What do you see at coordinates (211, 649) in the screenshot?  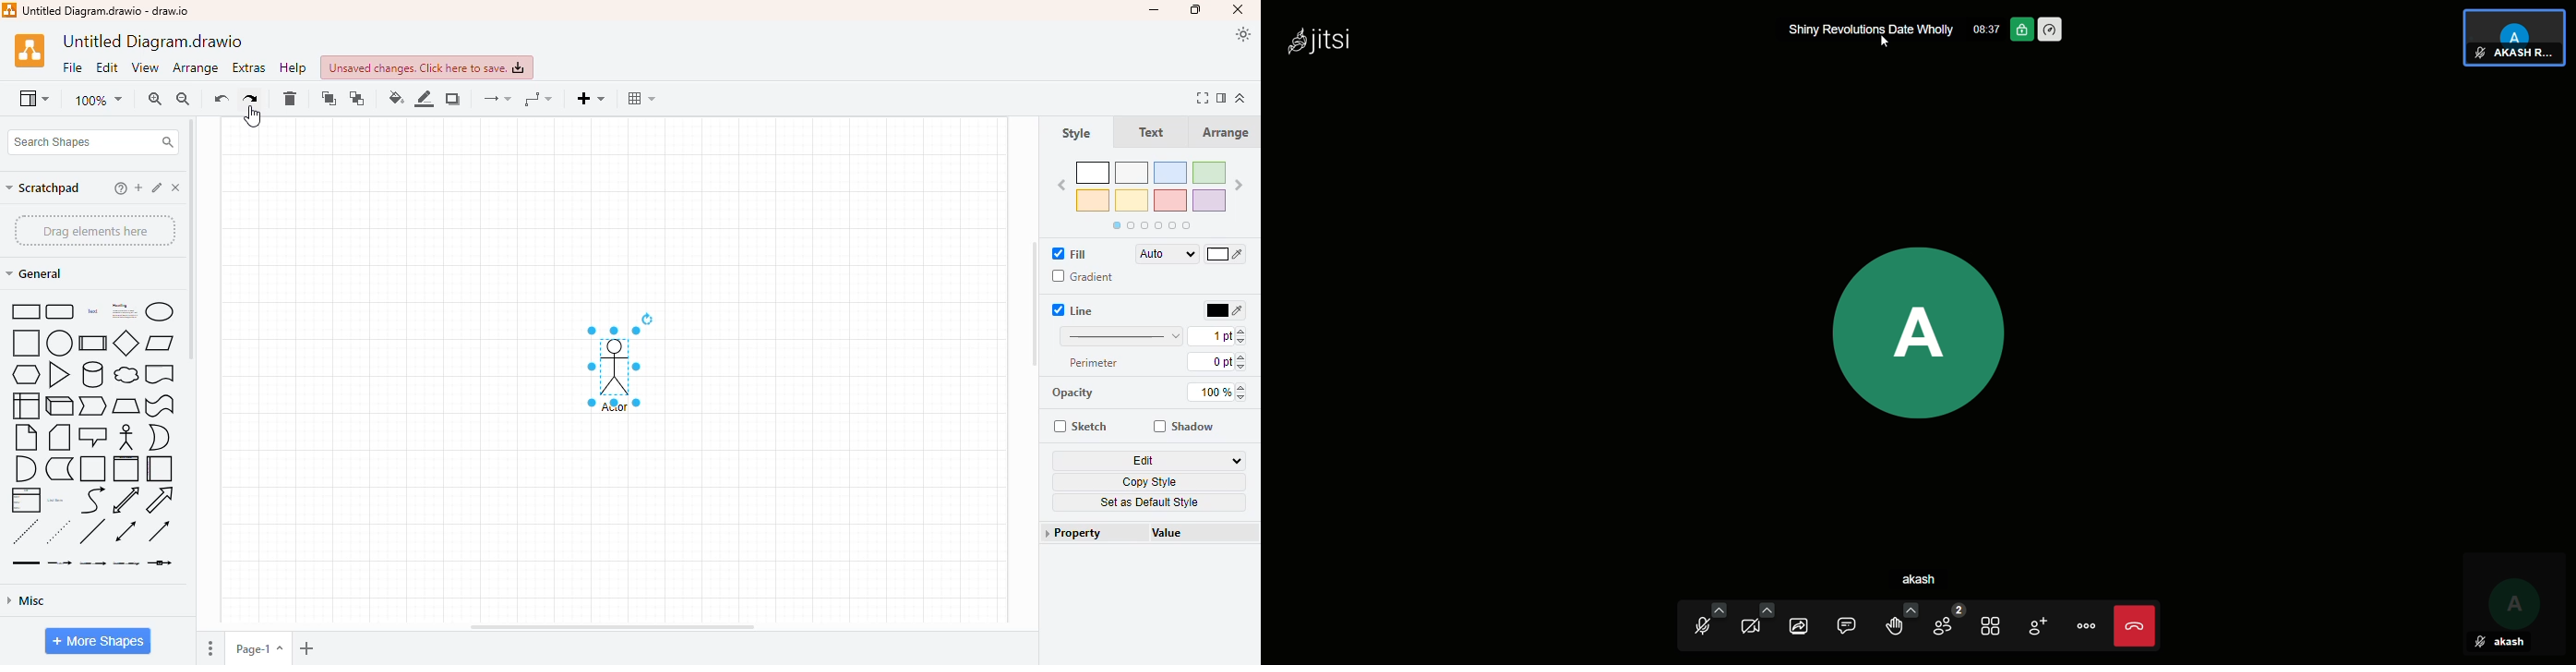 I see `options` at bounding box center [211, 649].